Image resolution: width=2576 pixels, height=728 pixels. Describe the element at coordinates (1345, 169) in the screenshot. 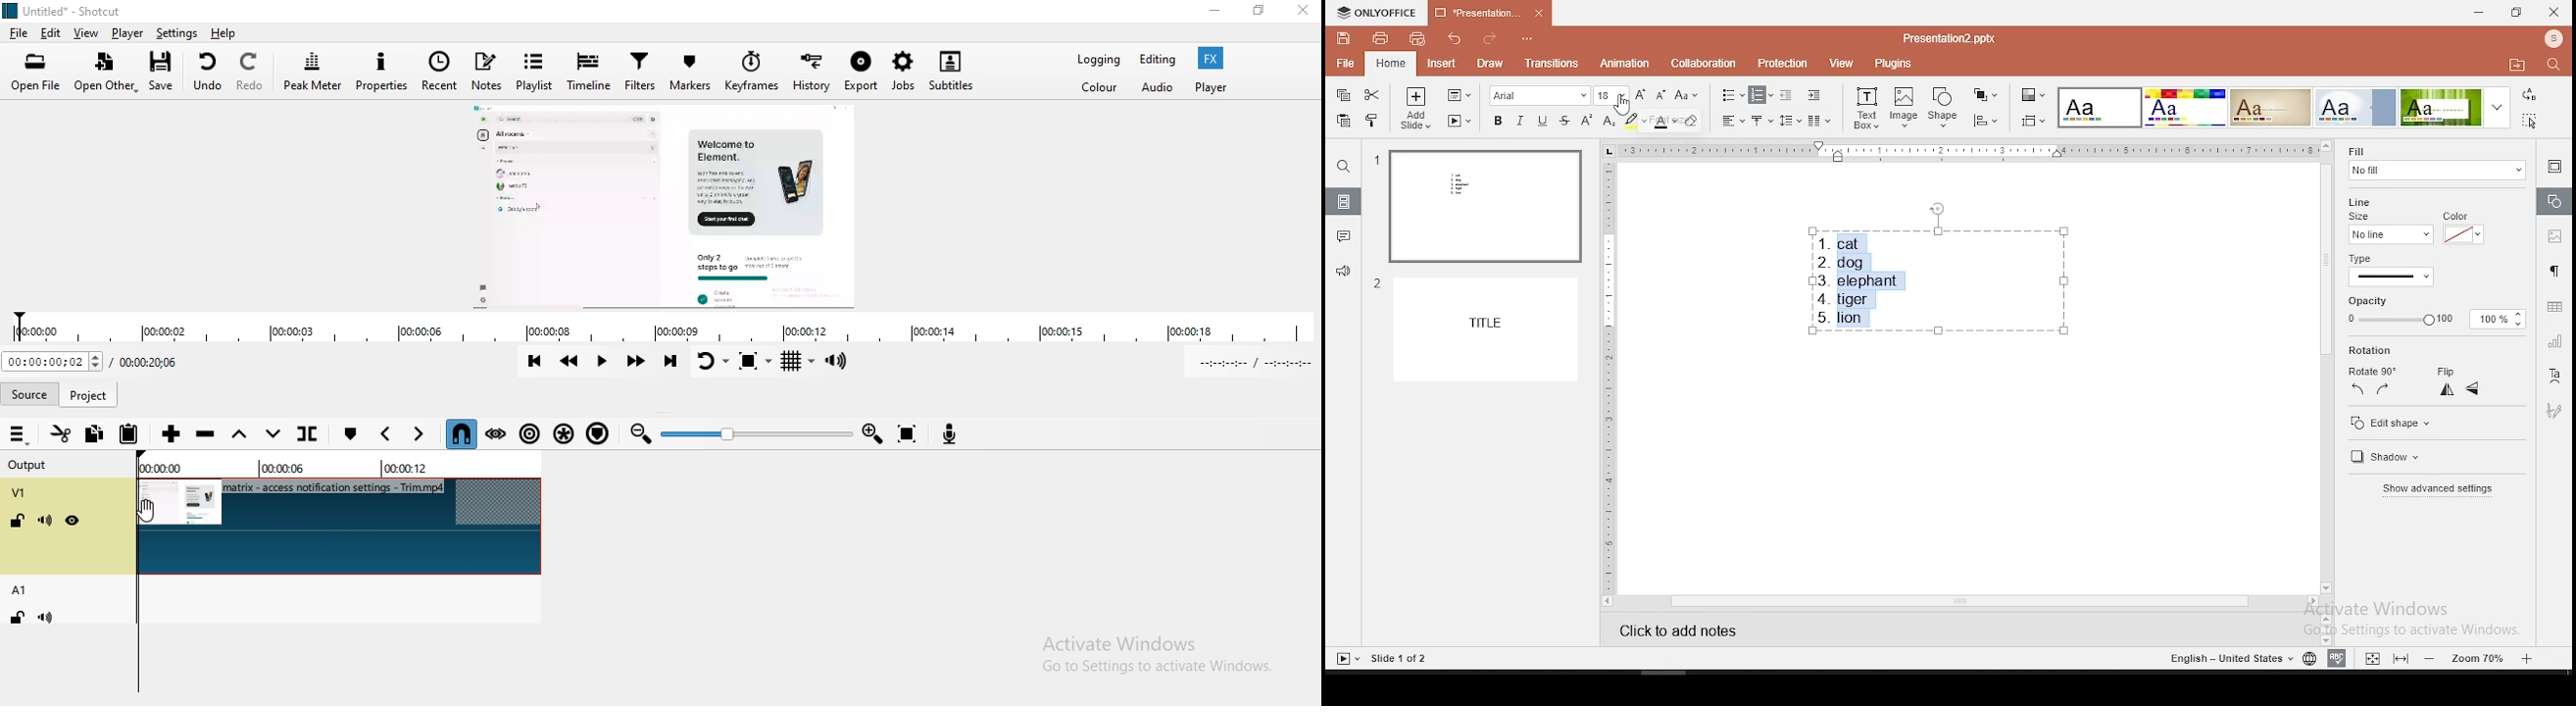

I see `find` at that location.